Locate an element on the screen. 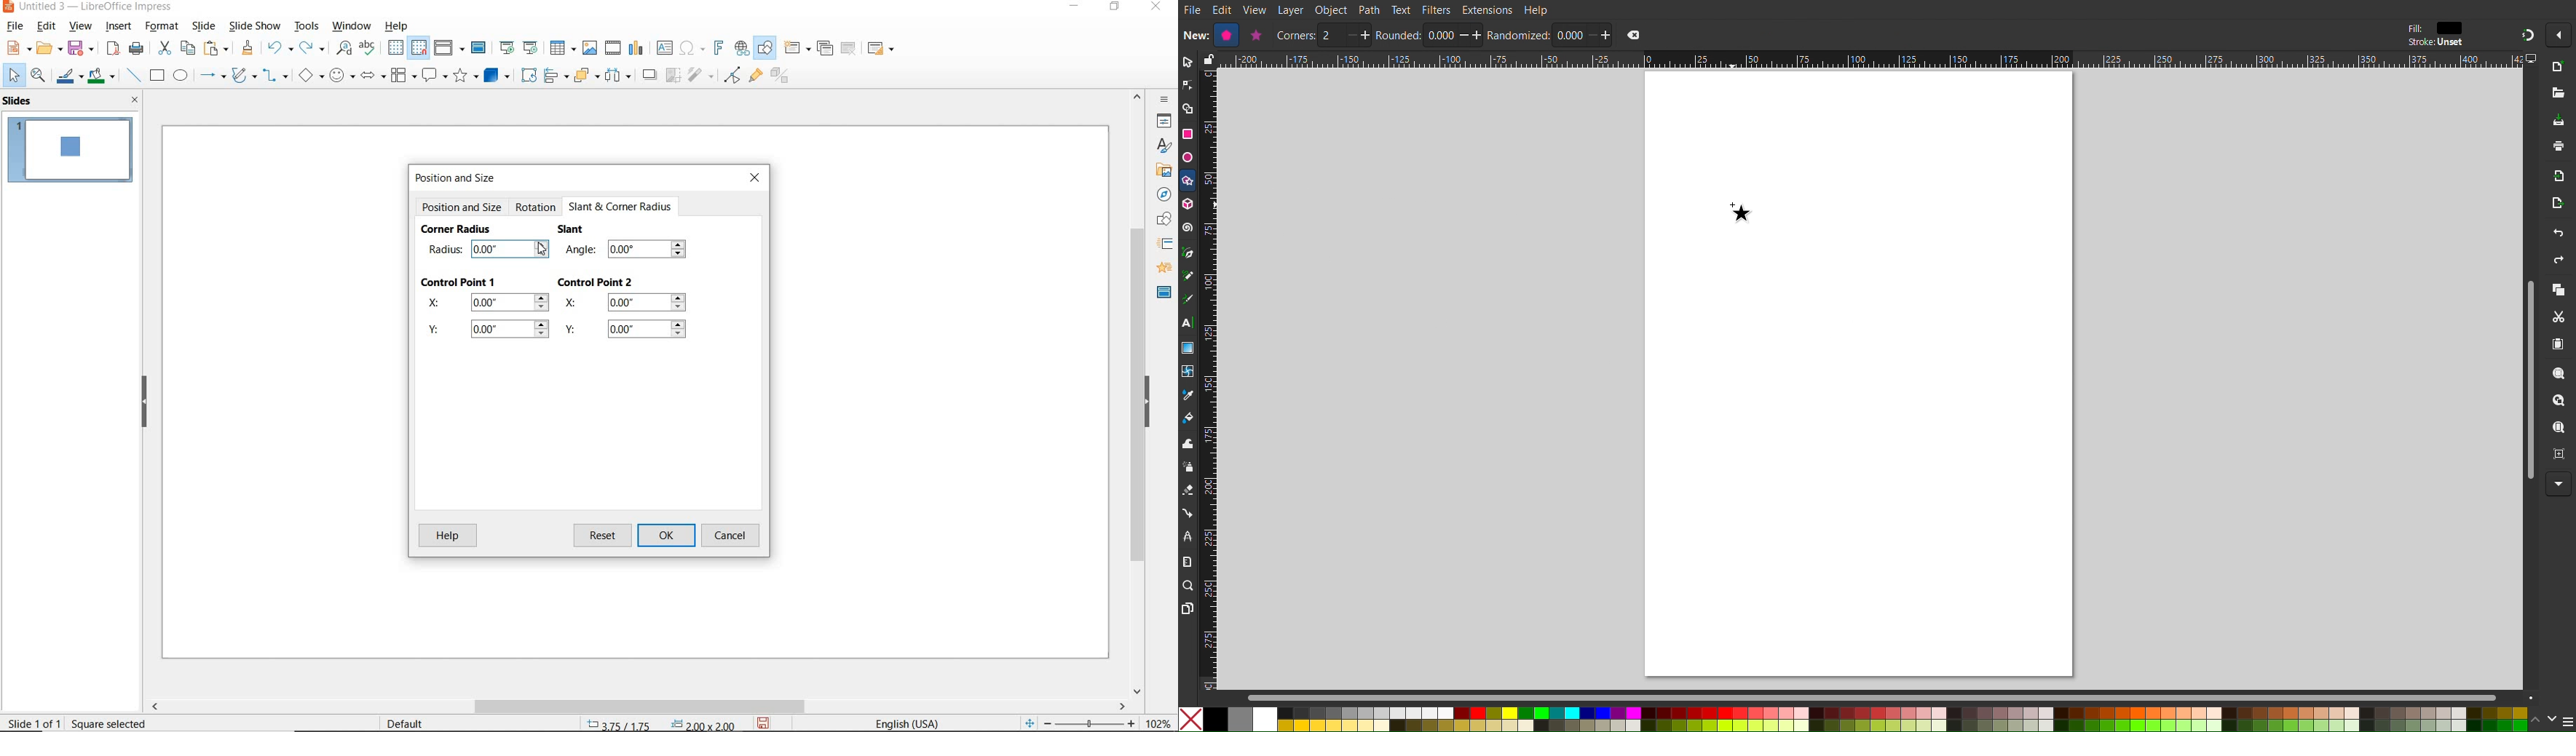  SLANT & CORNER RADIUS is located at coordinates (620, 207).